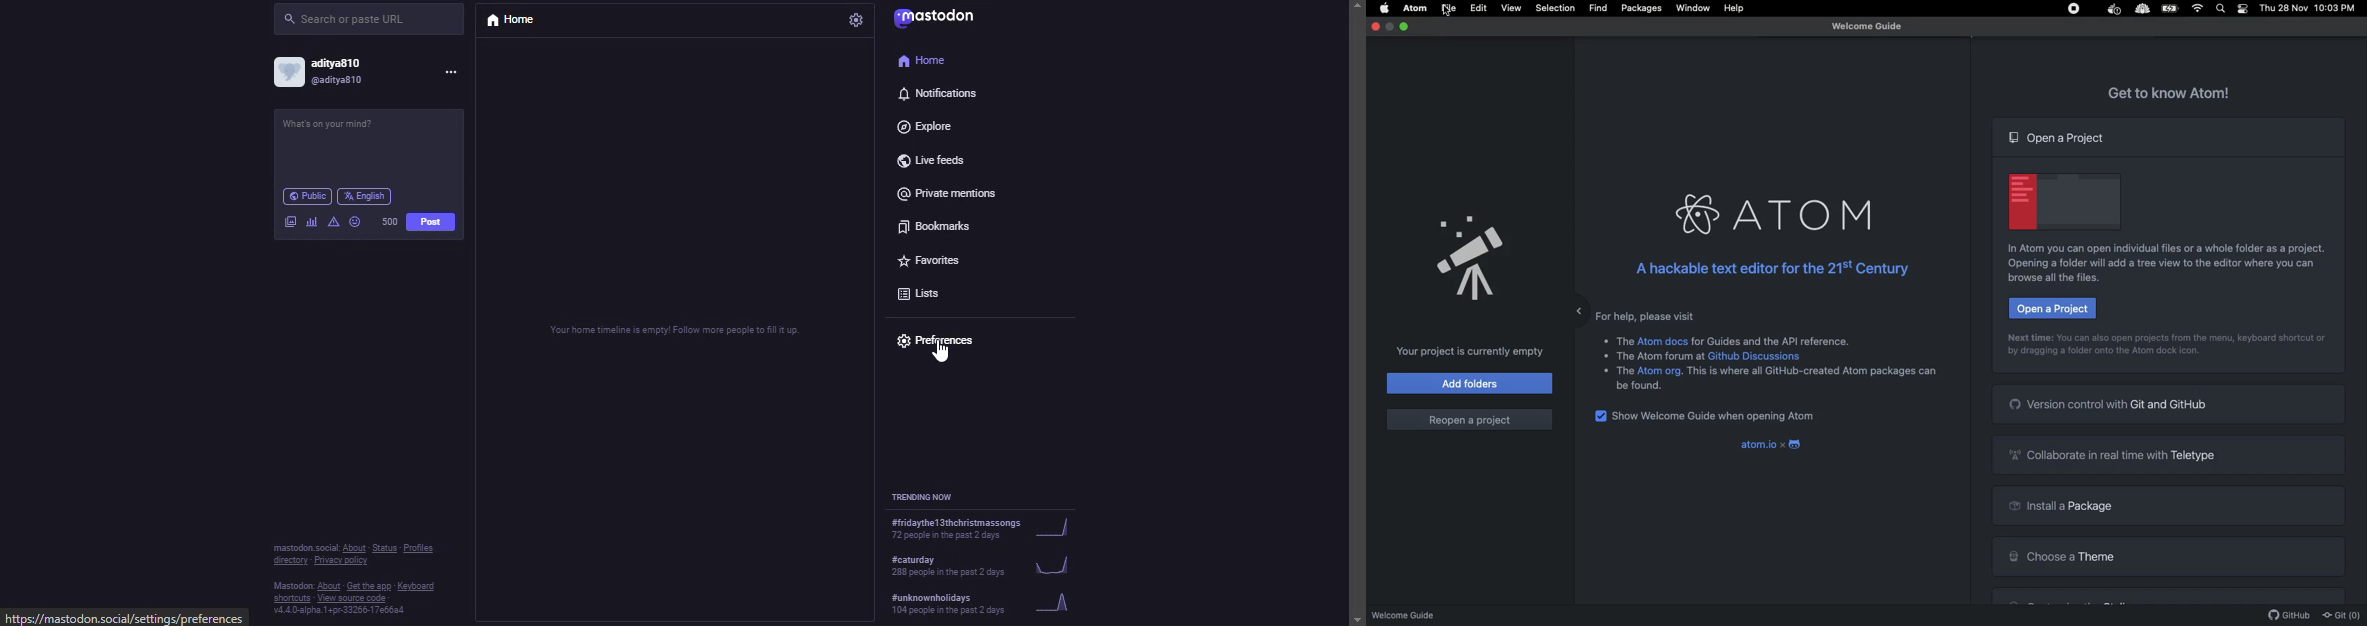  Describe the element at coordinates (1406, 26) in the screenshot. I see `Maximize` at that location.